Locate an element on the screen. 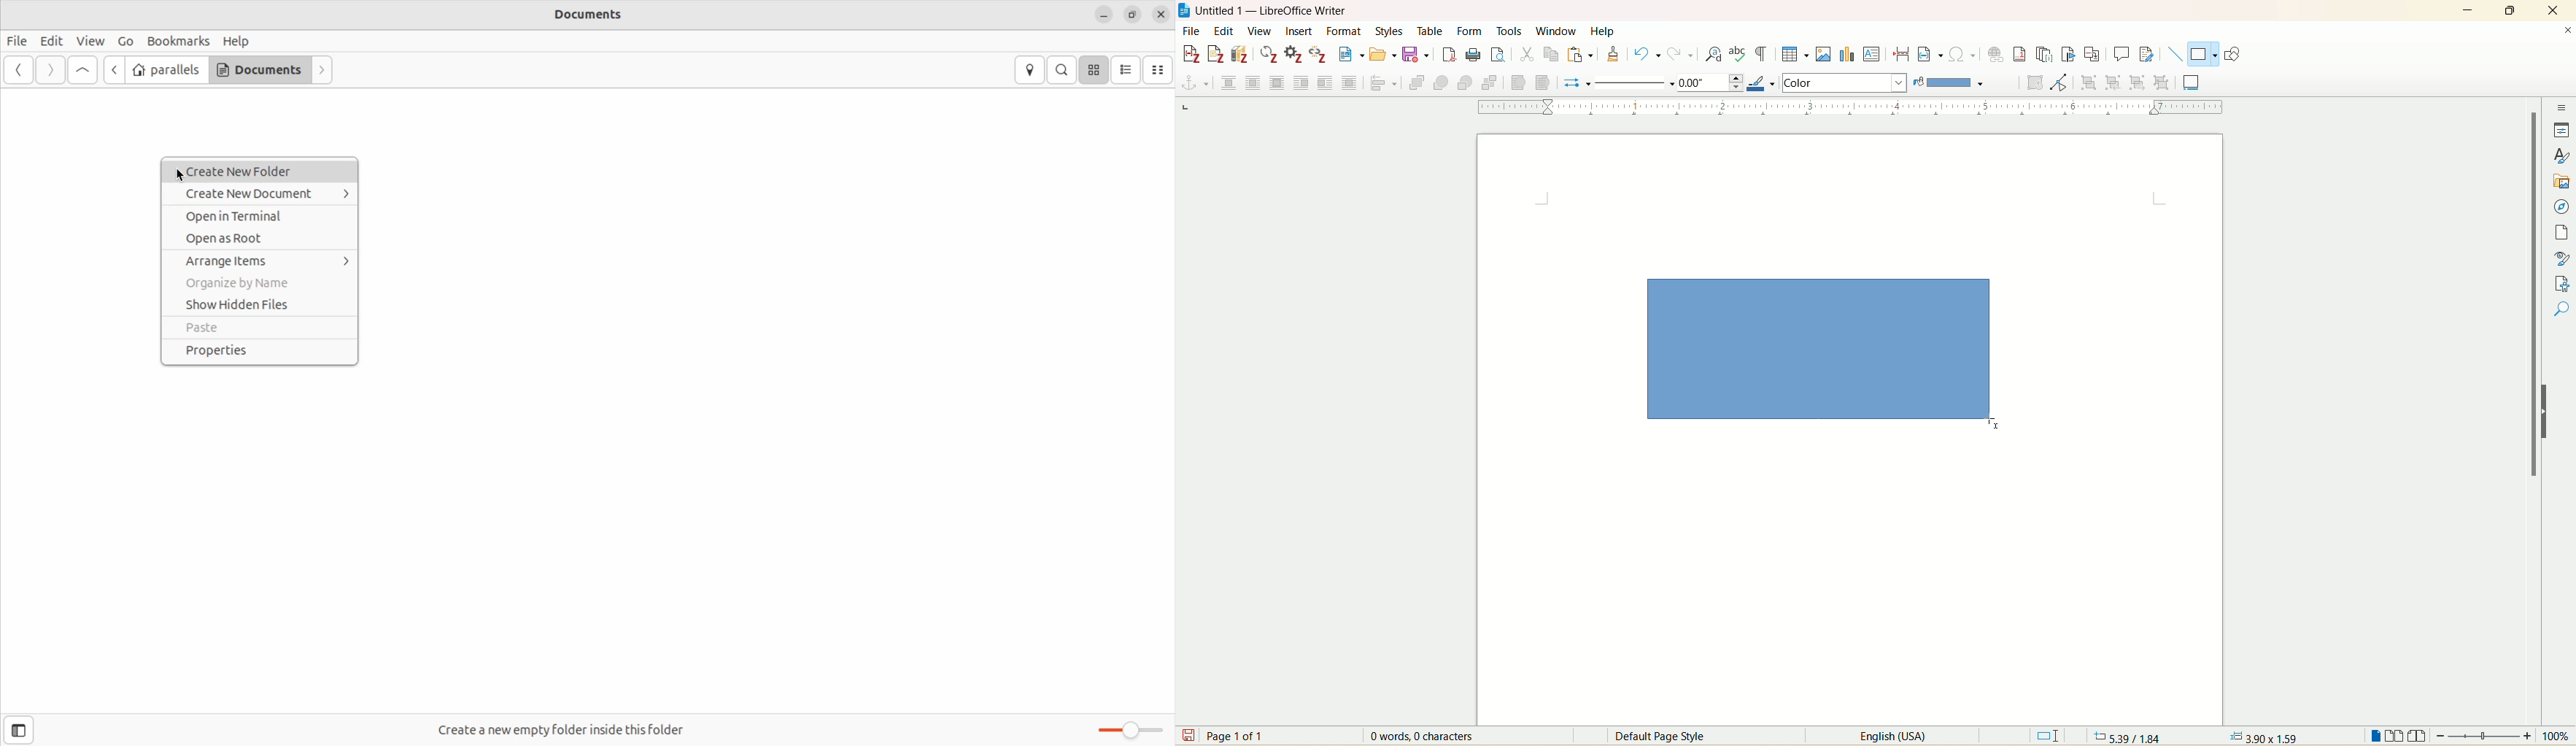  0 words 0 characters is located at coordinates (1431, 736).